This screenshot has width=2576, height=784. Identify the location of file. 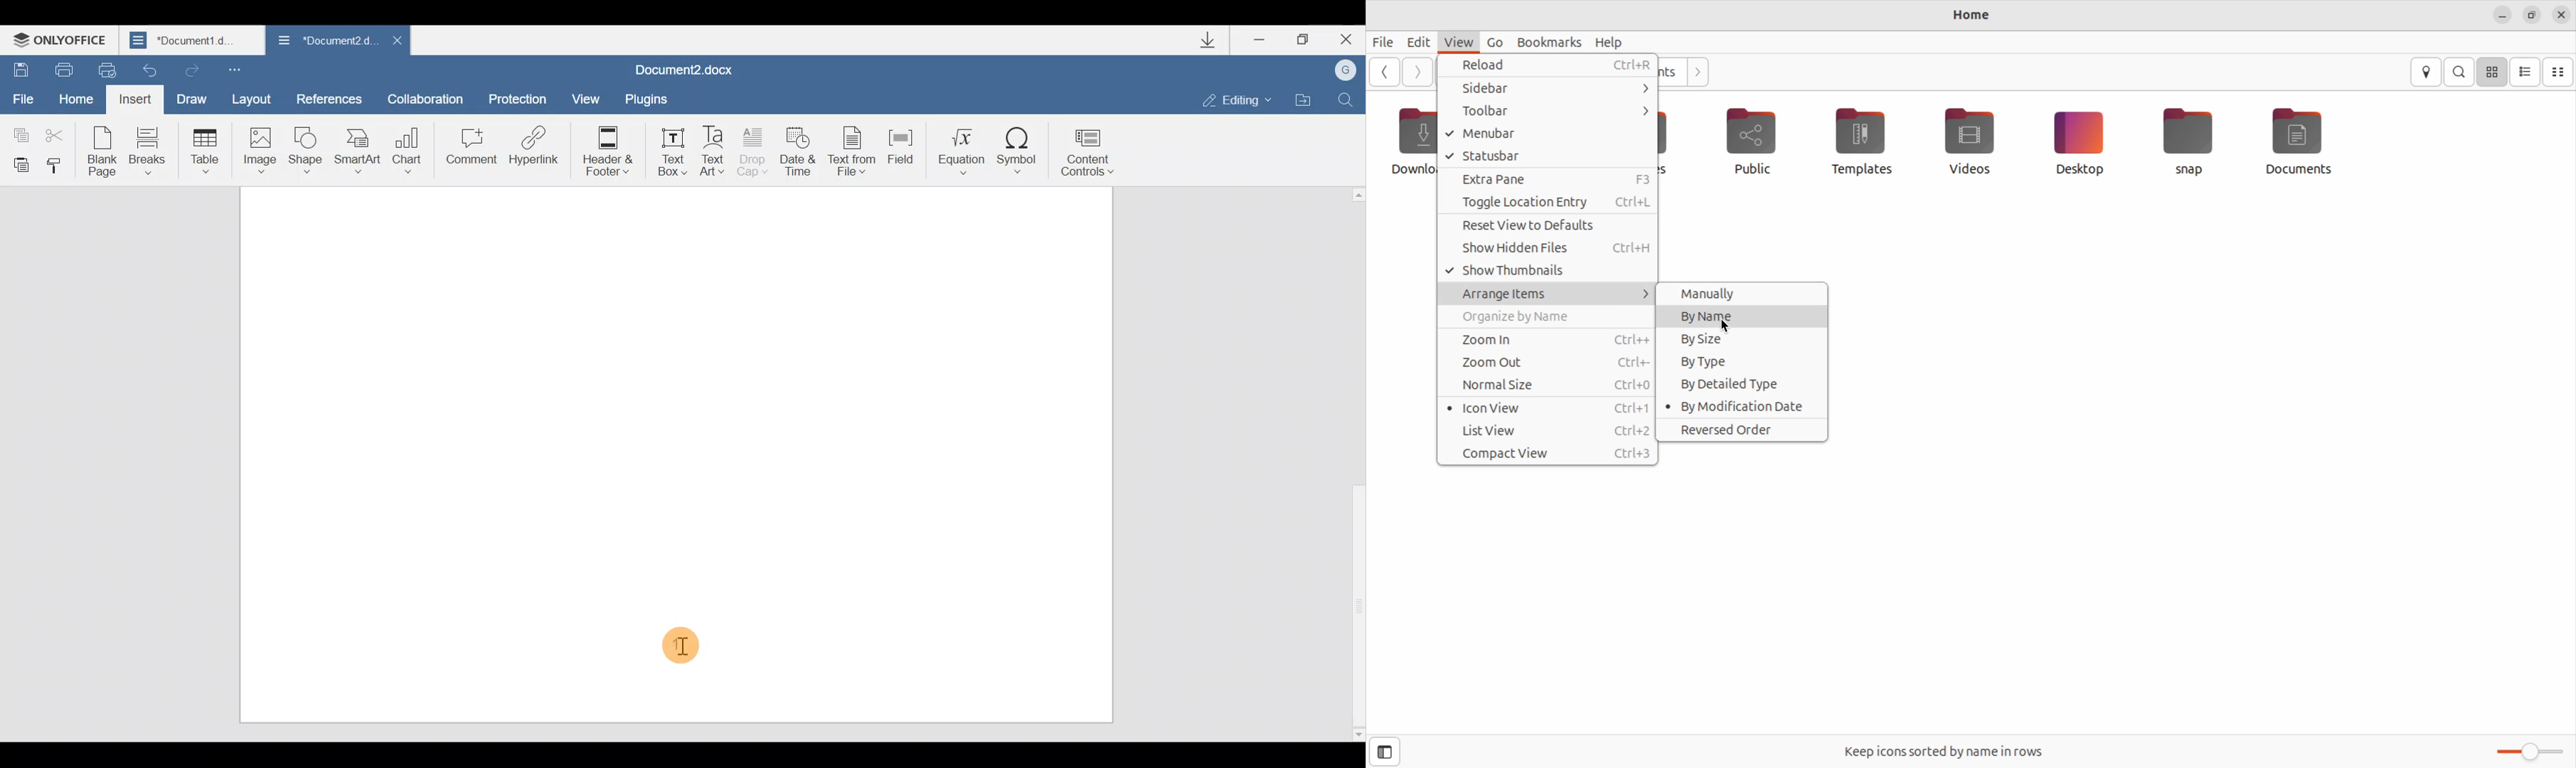
(1384, 41).